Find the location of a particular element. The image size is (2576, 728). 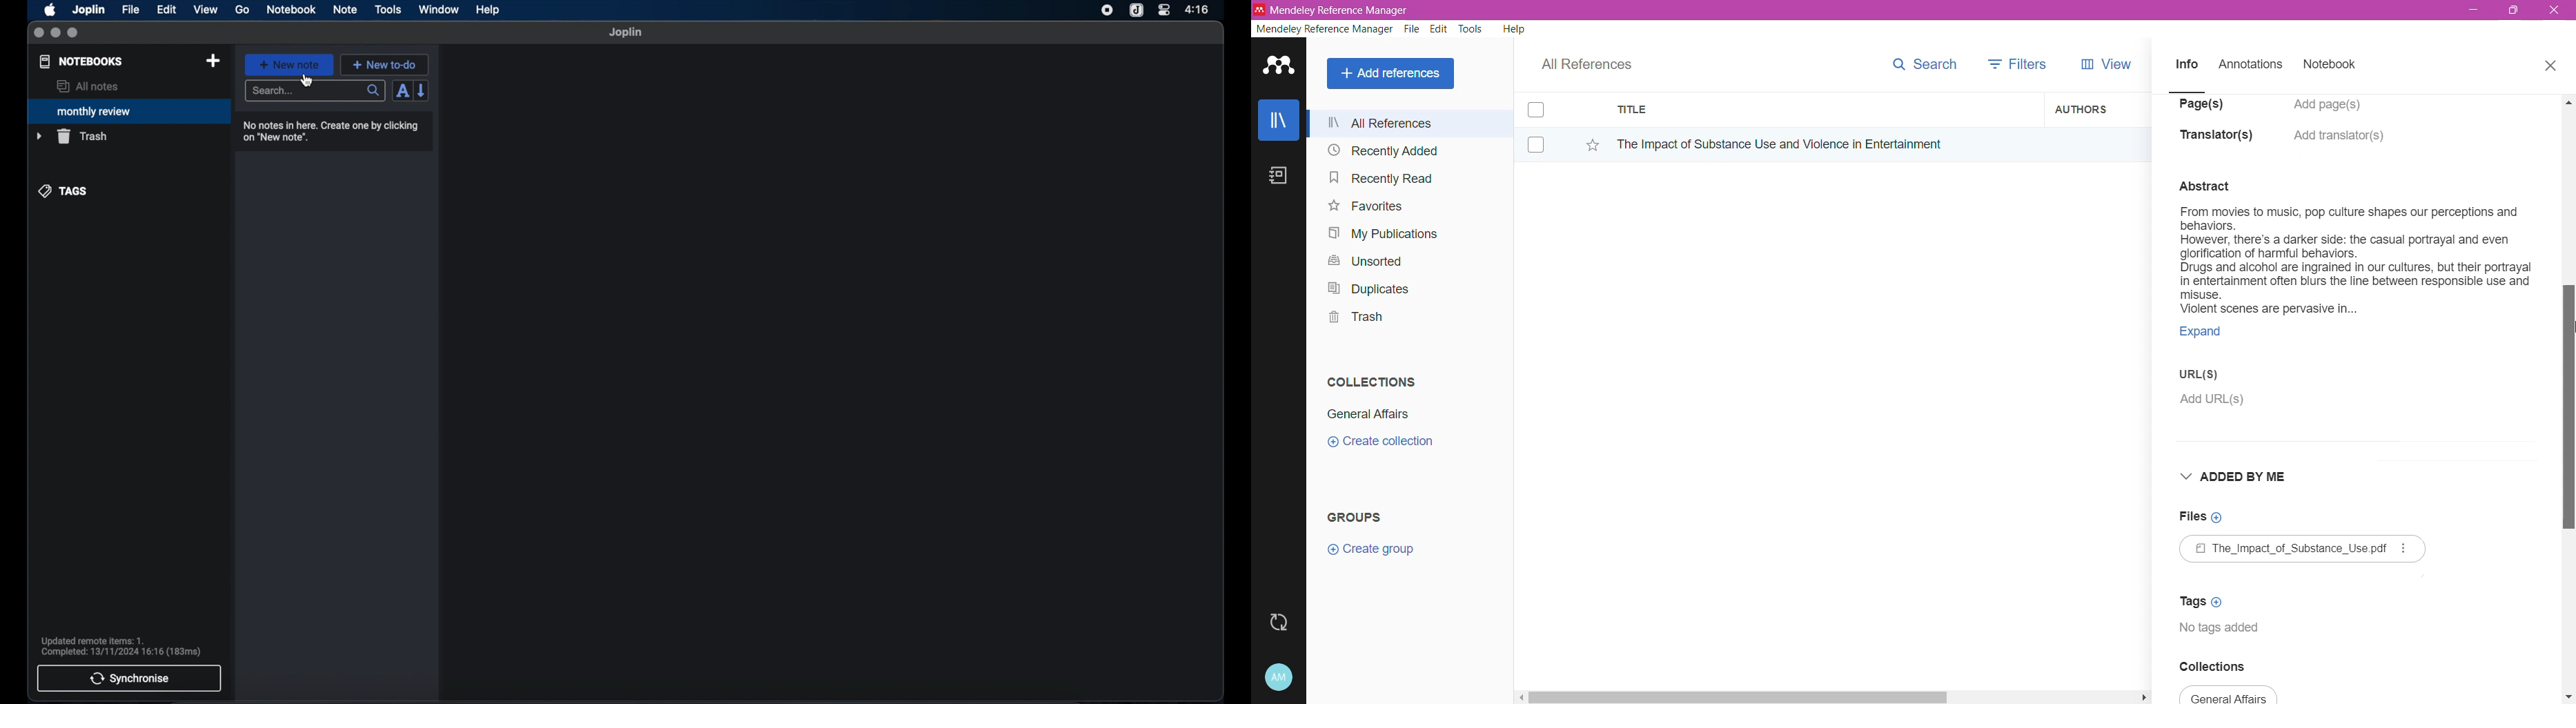

notebooks is located at coordinates (81, 61).